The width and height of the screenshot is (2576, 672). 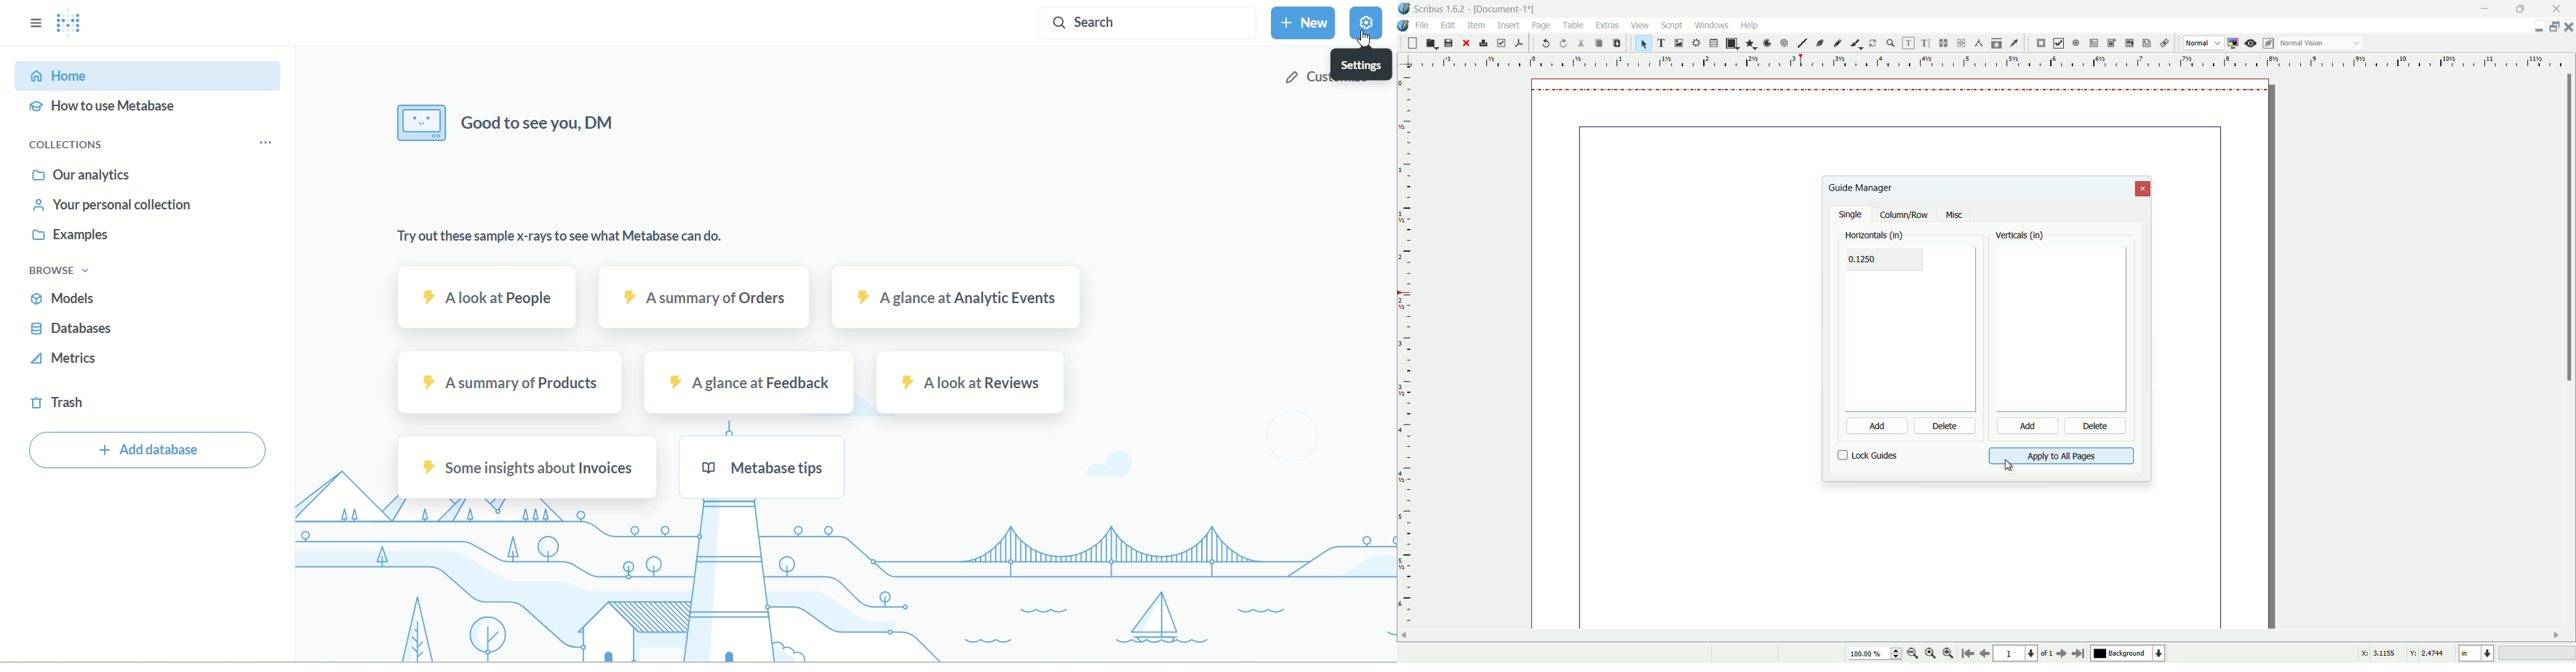 I want to click on toggle color management system, so click(x=2235, y=43).